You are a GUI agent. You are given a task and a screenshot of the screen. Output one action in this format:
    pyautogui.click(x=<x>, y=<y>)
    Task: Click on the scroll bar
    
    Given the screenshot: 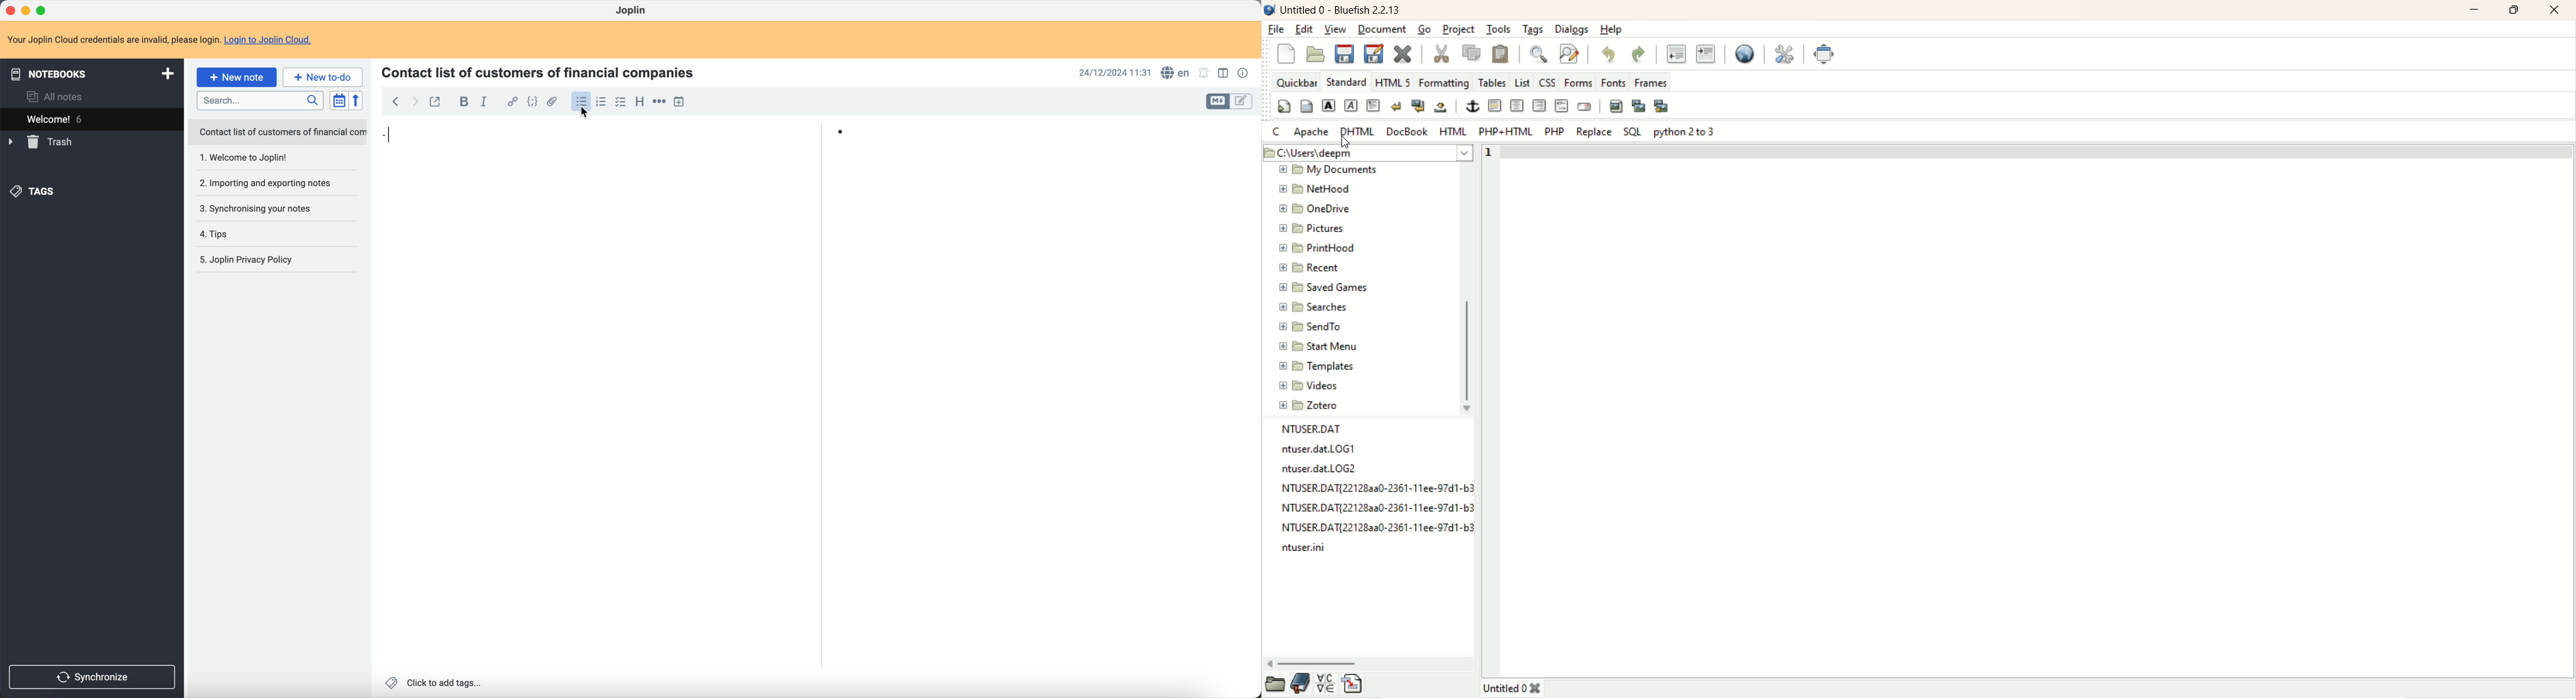 What is the action you would take?
    pyautogui.click(x=1254, y=220)
    